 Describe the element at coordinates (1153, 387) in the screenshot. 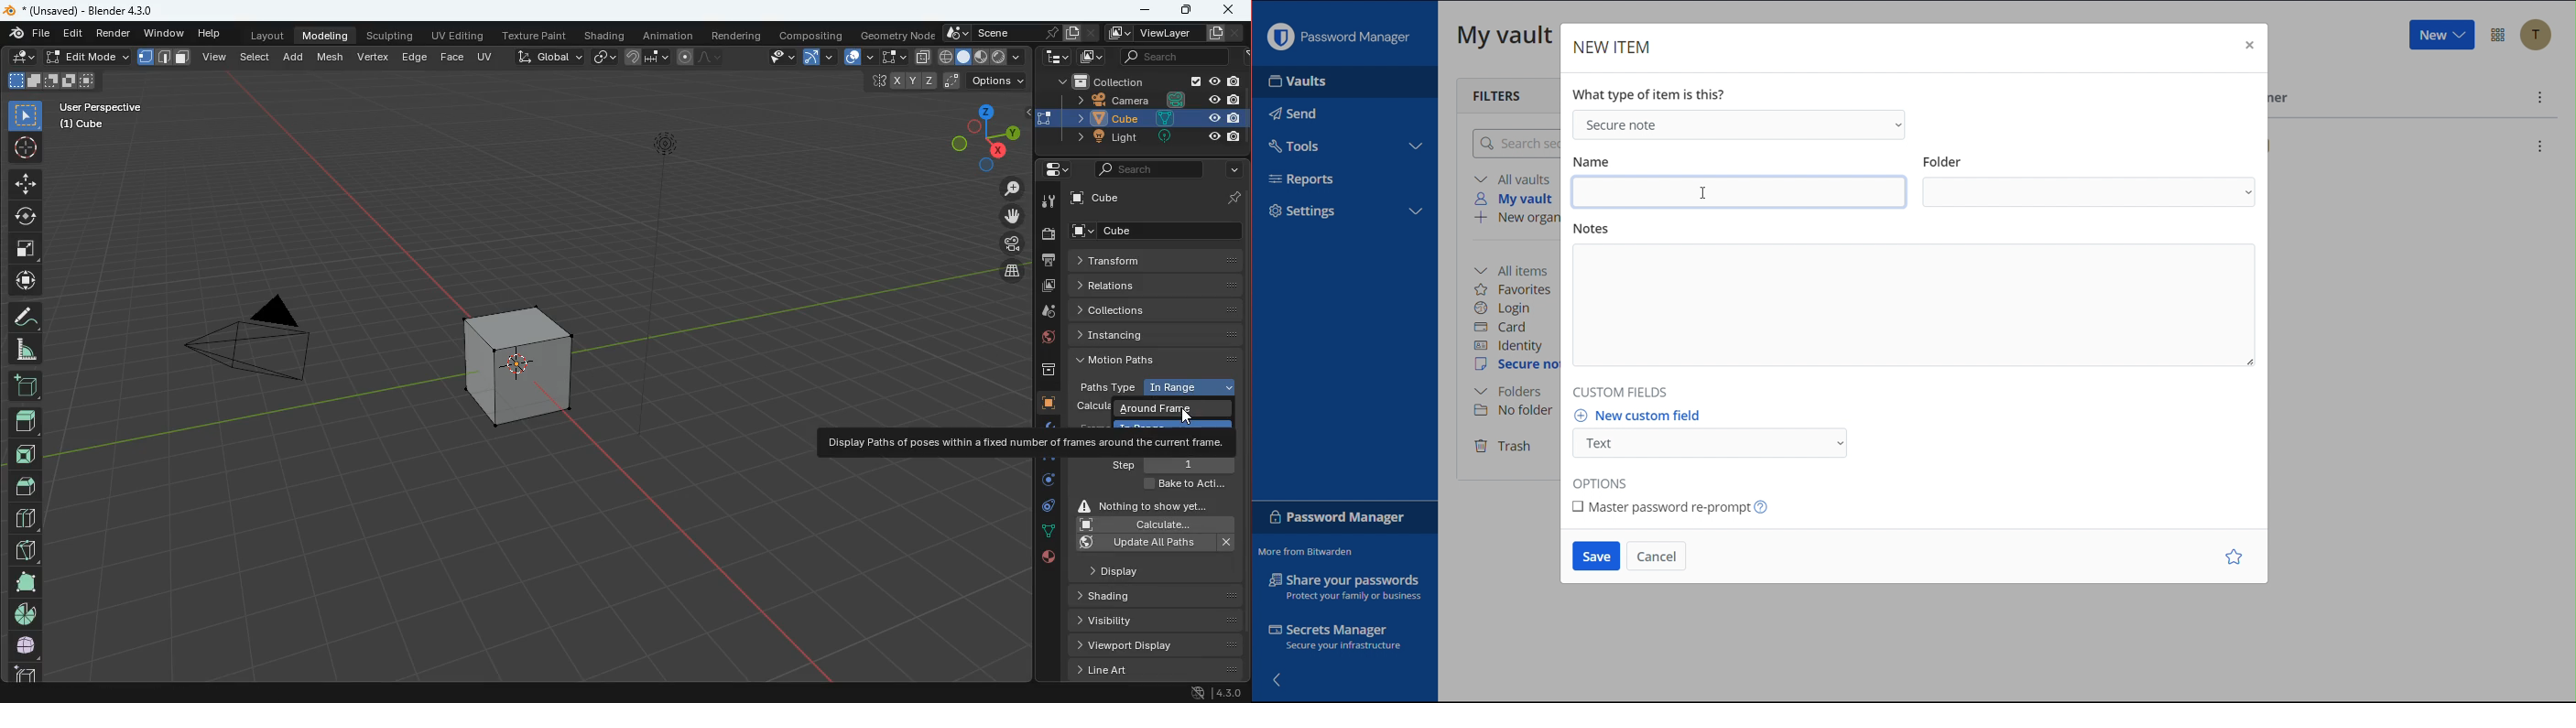

I see `paths type` at that location.